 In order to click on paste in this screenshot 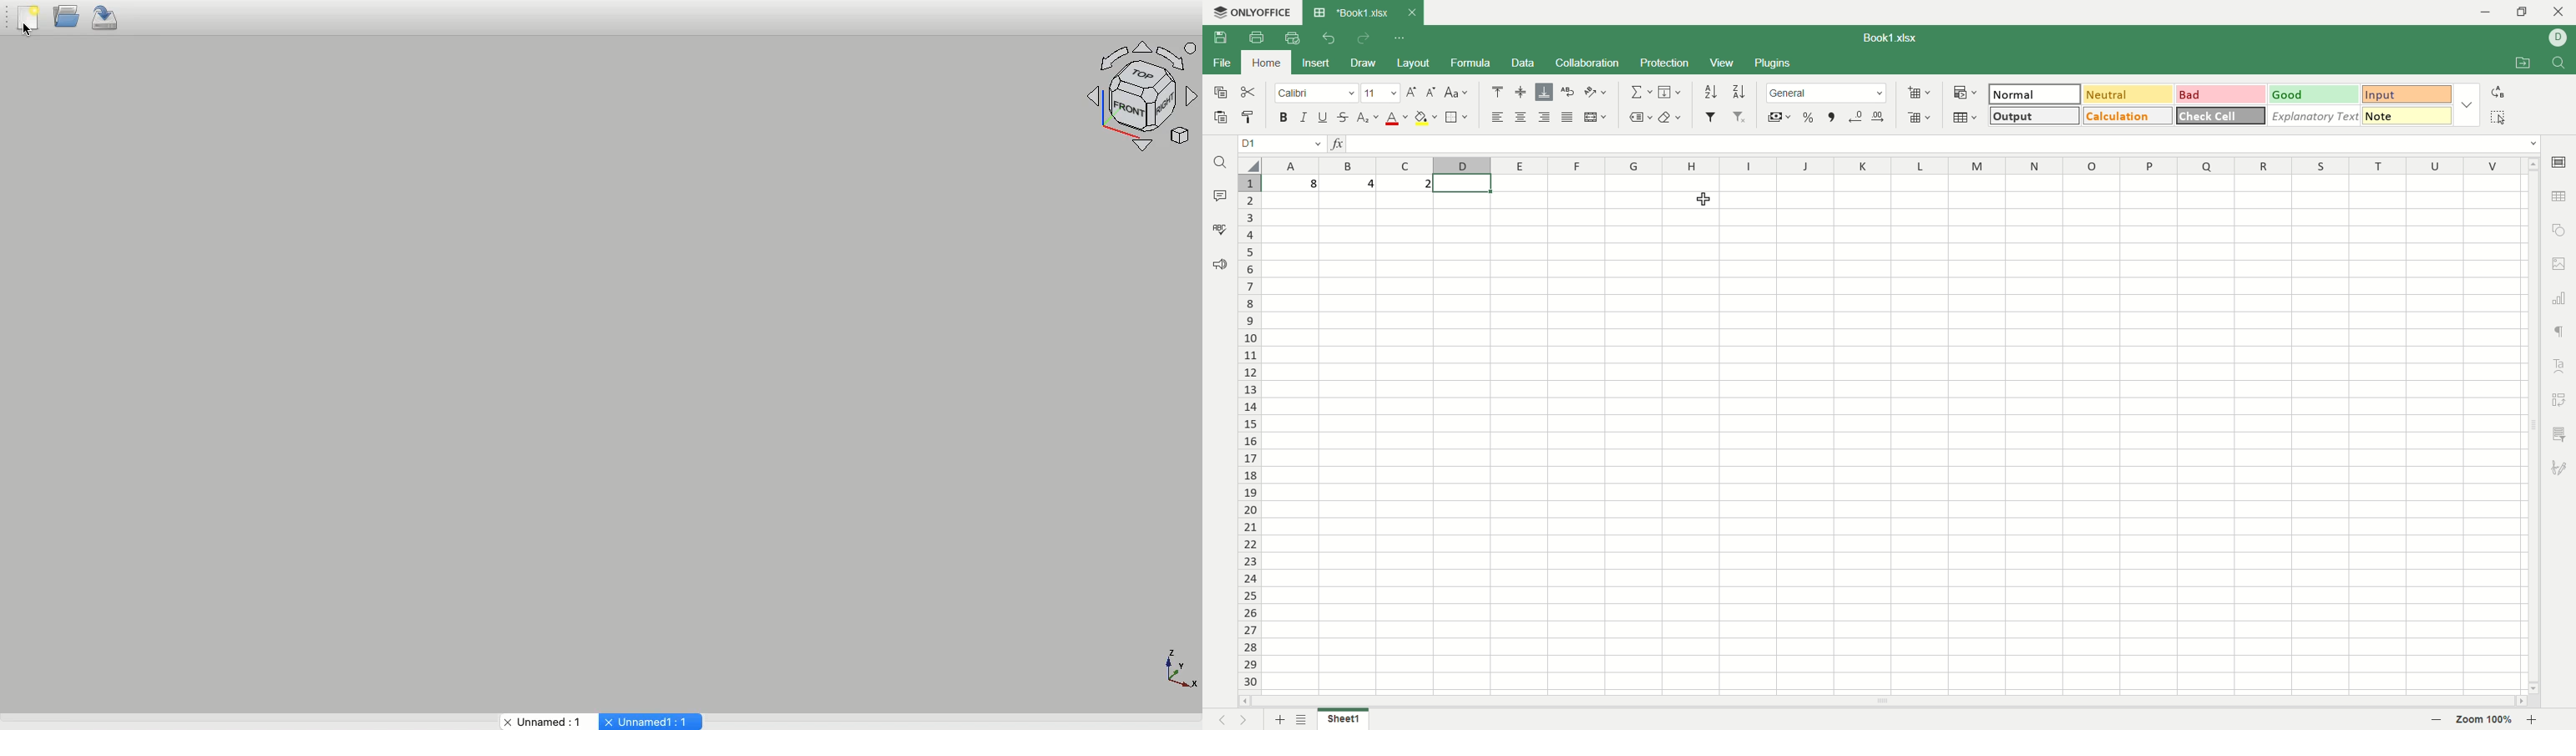, I will do `click(1249, 117)`.